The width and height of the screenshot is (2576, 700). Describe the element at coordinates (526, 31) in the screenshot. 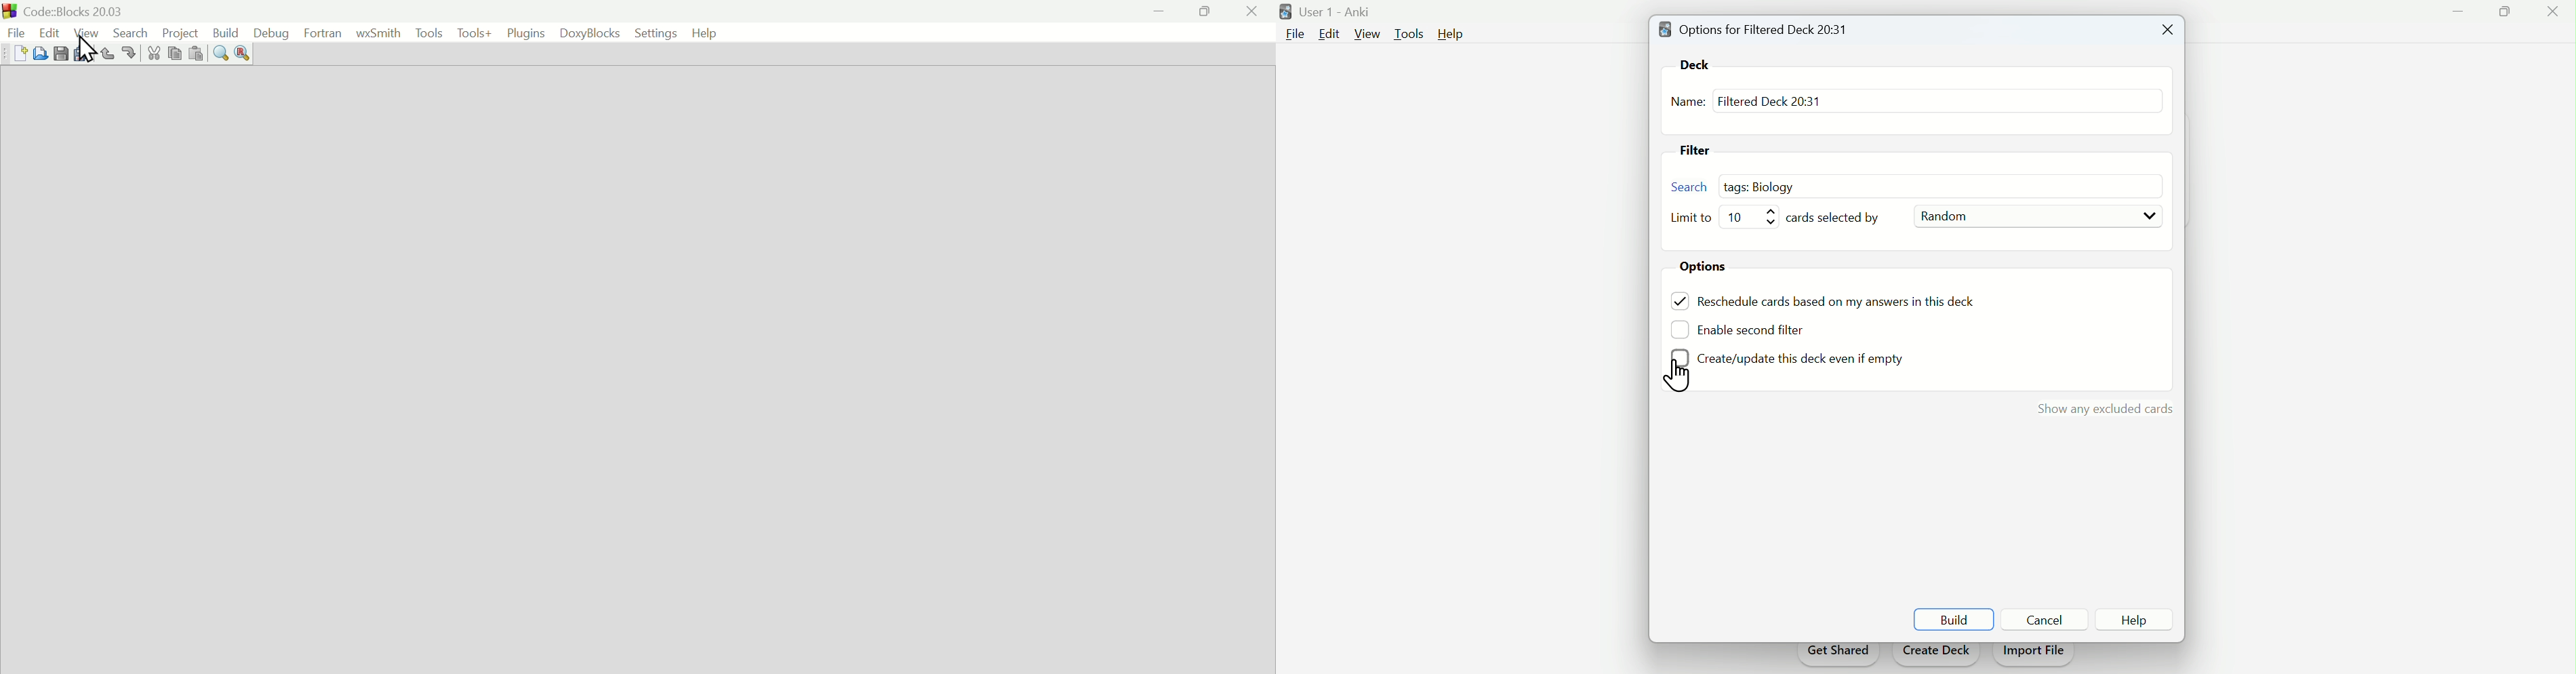

I see `Plugins` at that location.